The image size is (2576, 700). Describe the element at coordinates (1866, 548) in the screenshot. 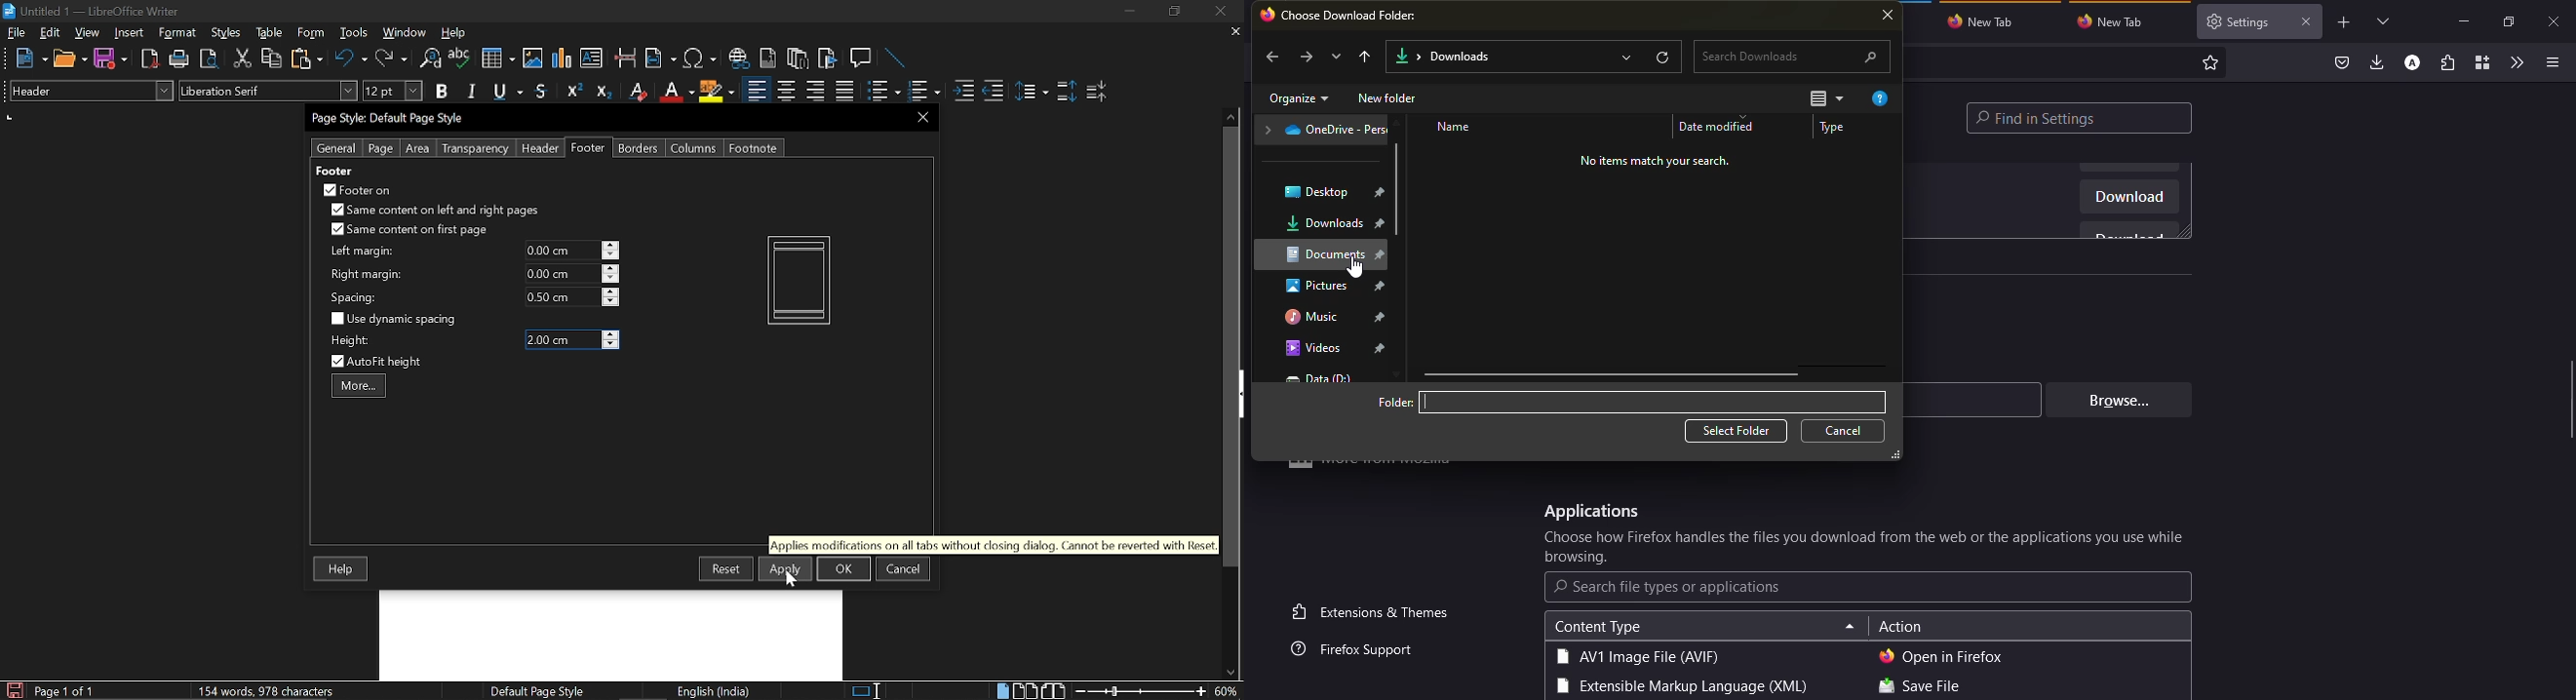

I see `choose` at that location.